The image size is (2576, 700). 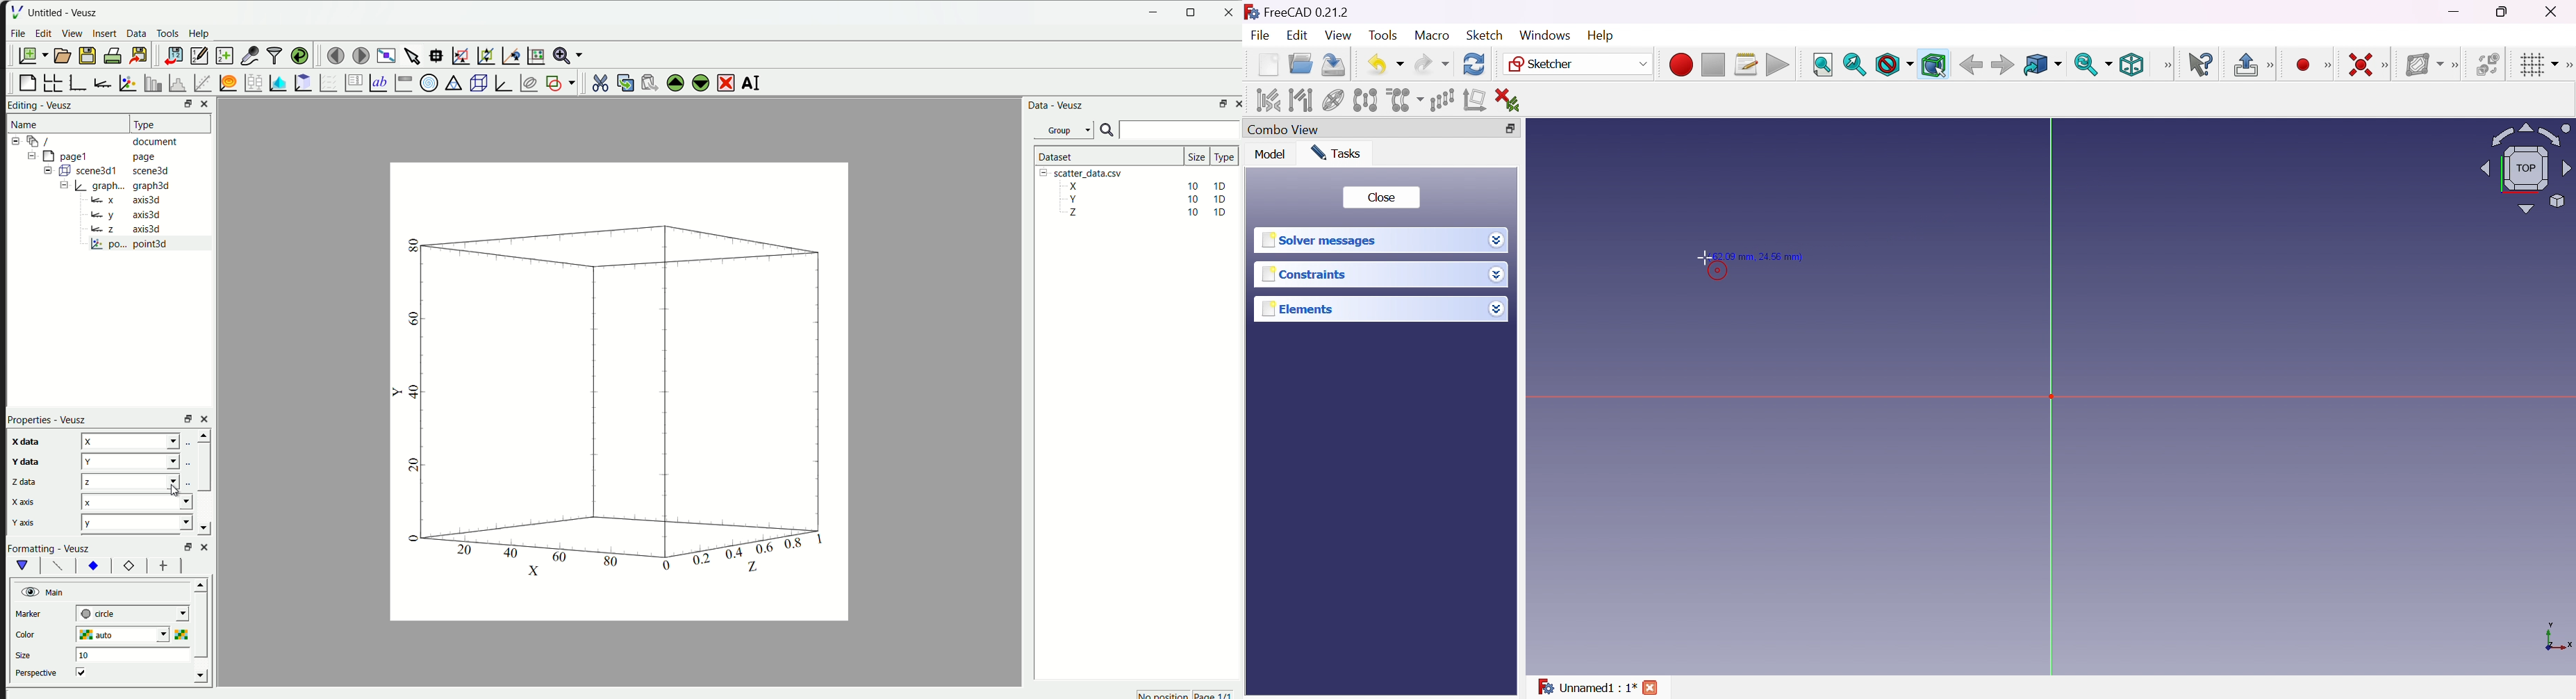 What do you see at coordinates (186, 546) in the screenshot?
I see `` at bounding box center [186, 546].